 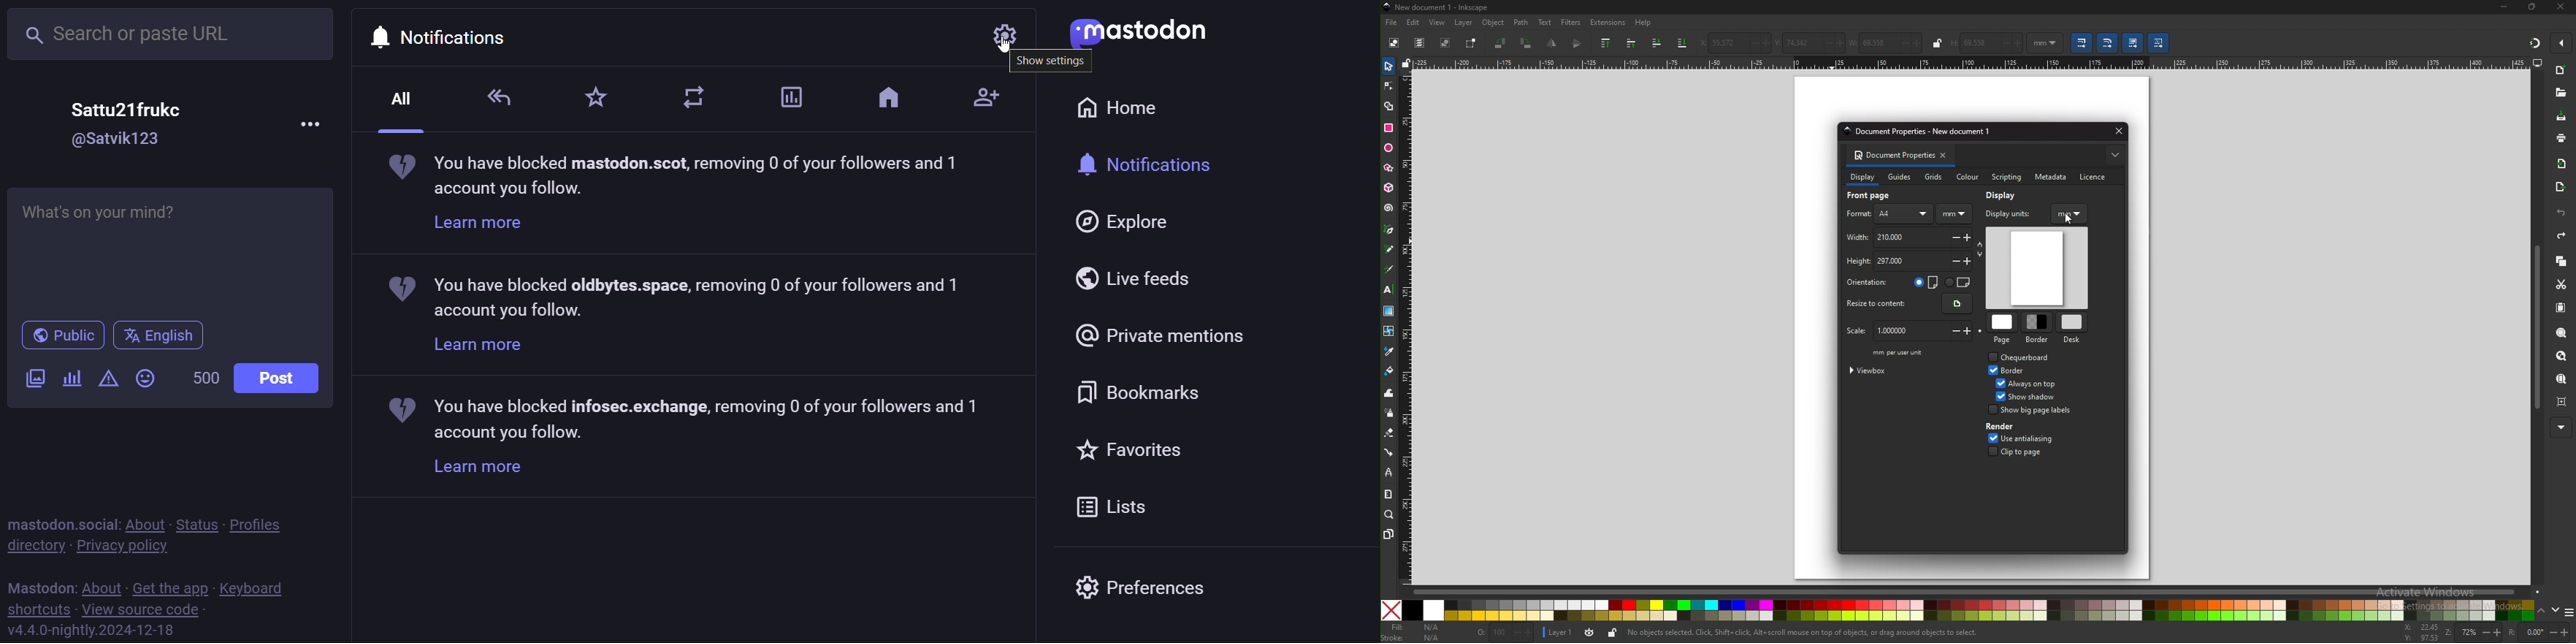 I want to click on dropper, so click(x=1390, y=351).